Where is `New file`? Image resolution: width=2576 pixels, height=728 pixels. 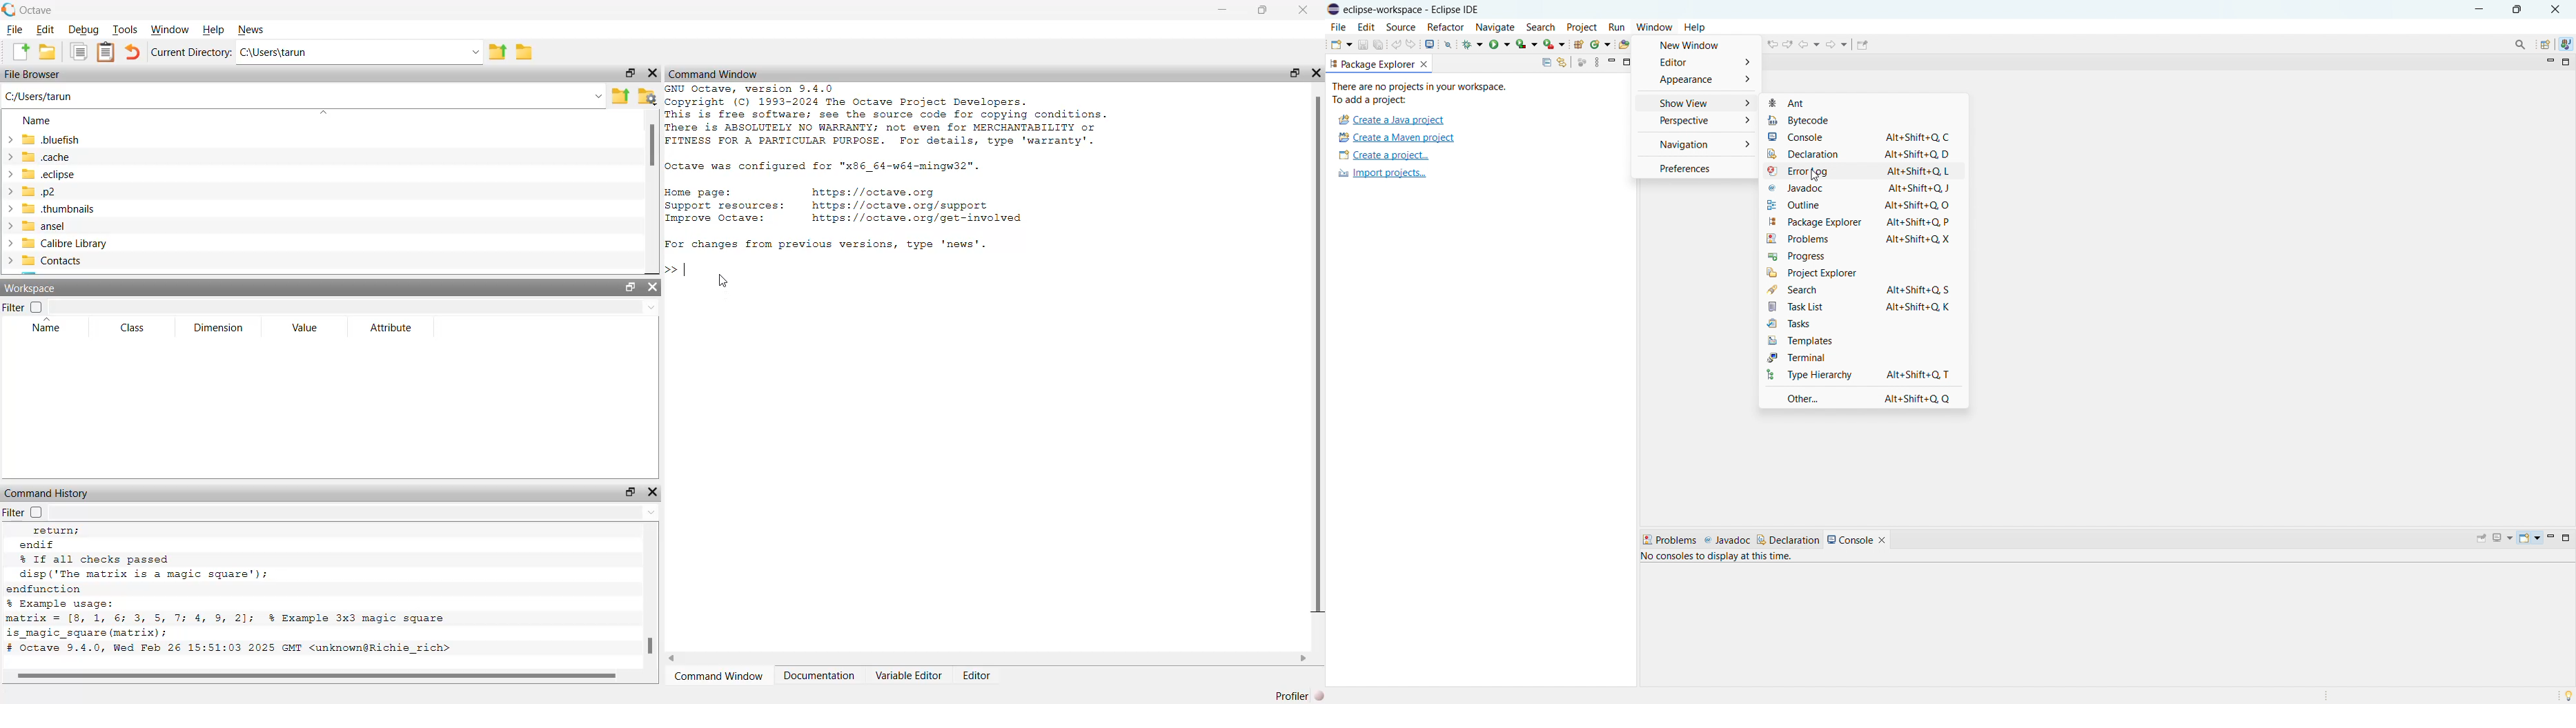 New file is located at coordinates (21, 52).